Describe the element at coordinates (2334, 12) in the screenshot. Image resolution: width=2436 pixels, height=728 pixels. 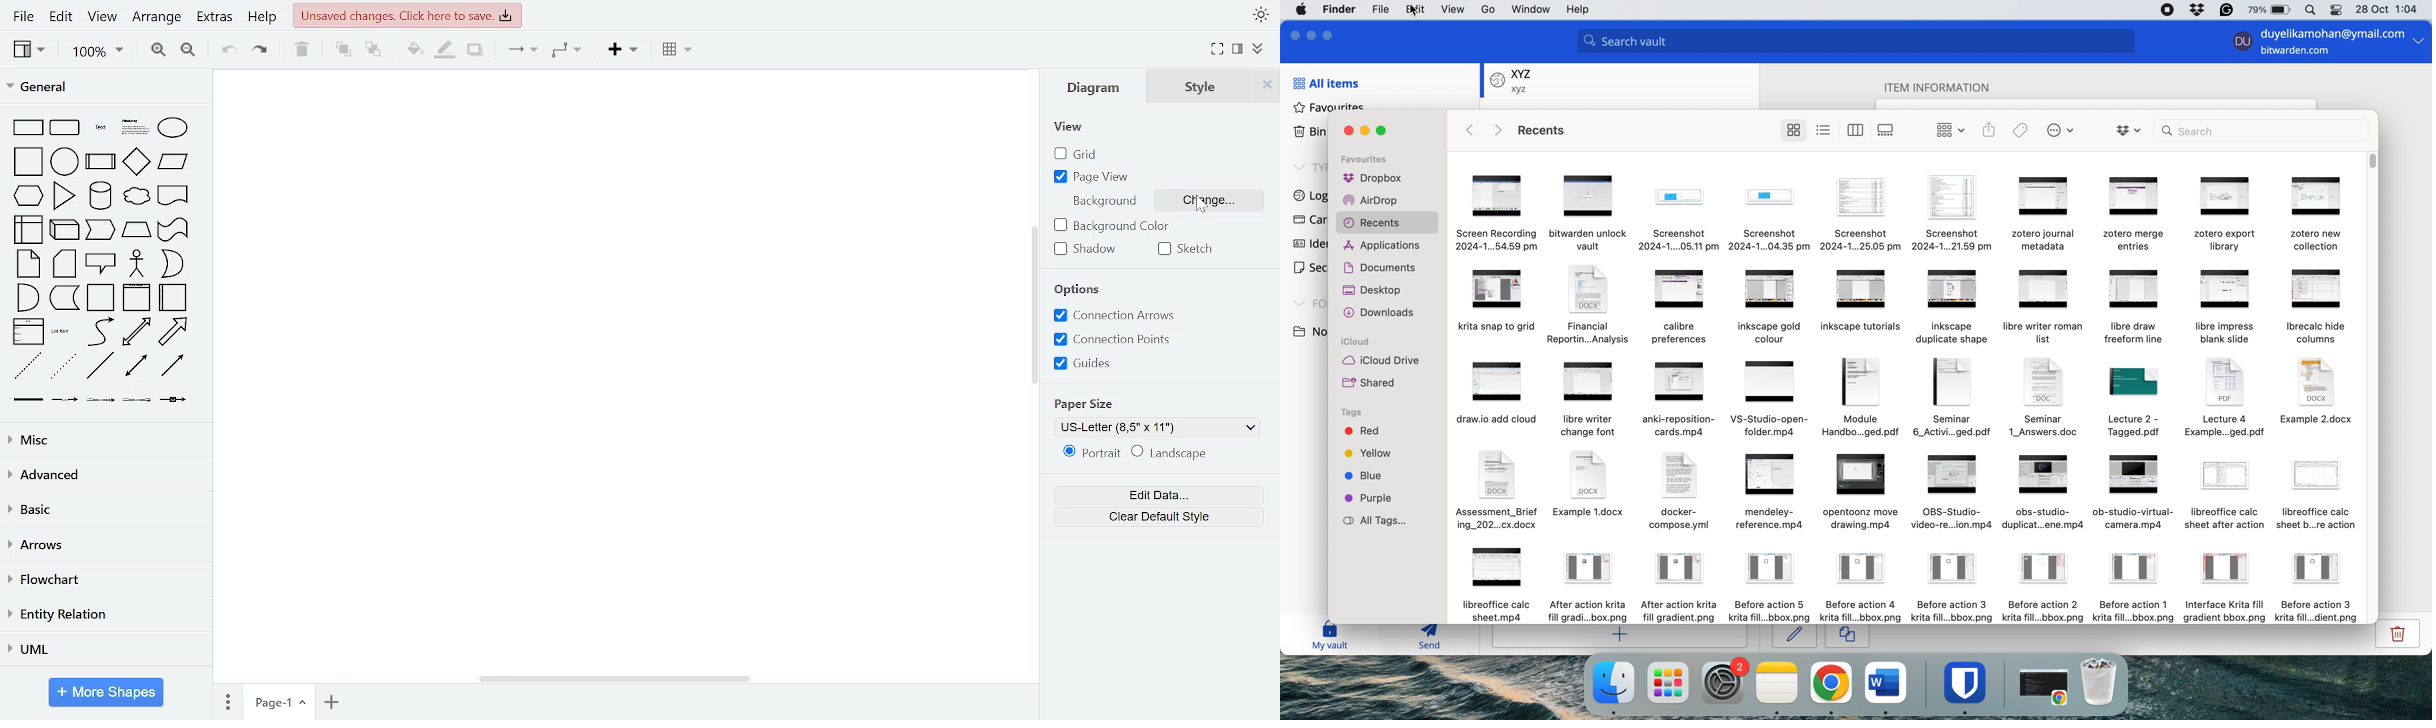
I see `control center` at that location.